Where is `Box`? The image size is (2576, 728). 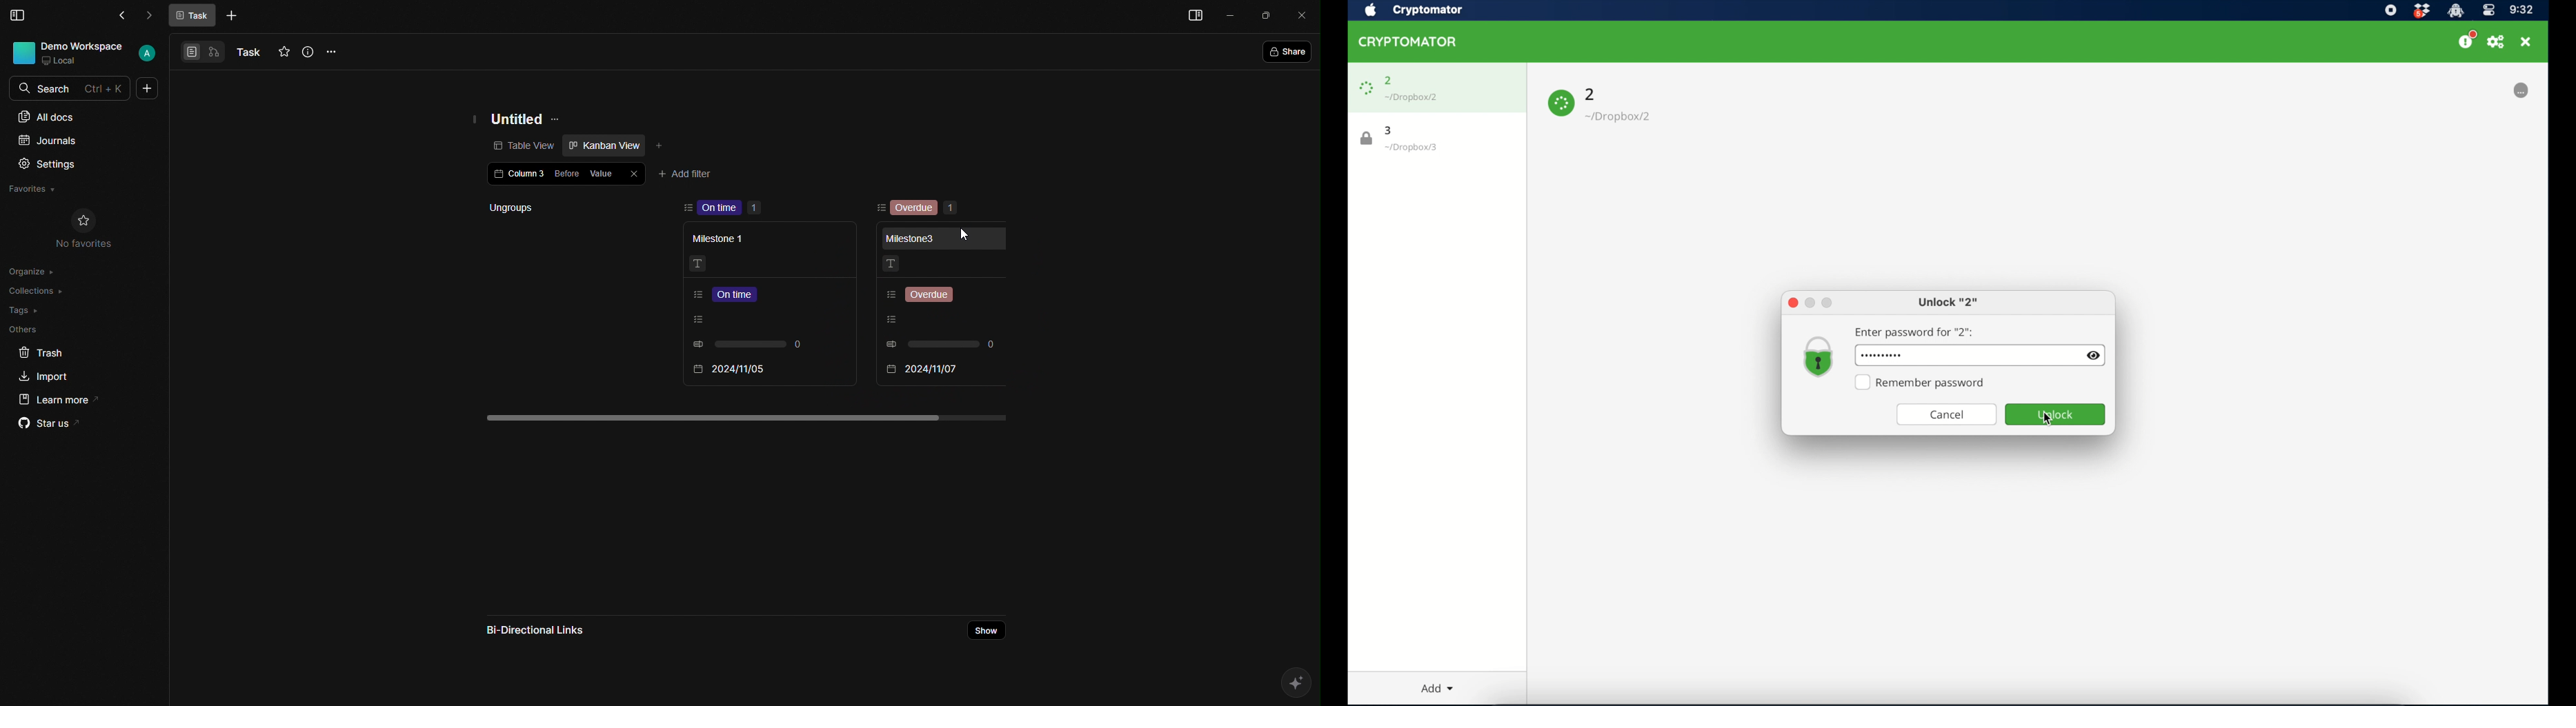
Box is located at coordinates (1267, 15).